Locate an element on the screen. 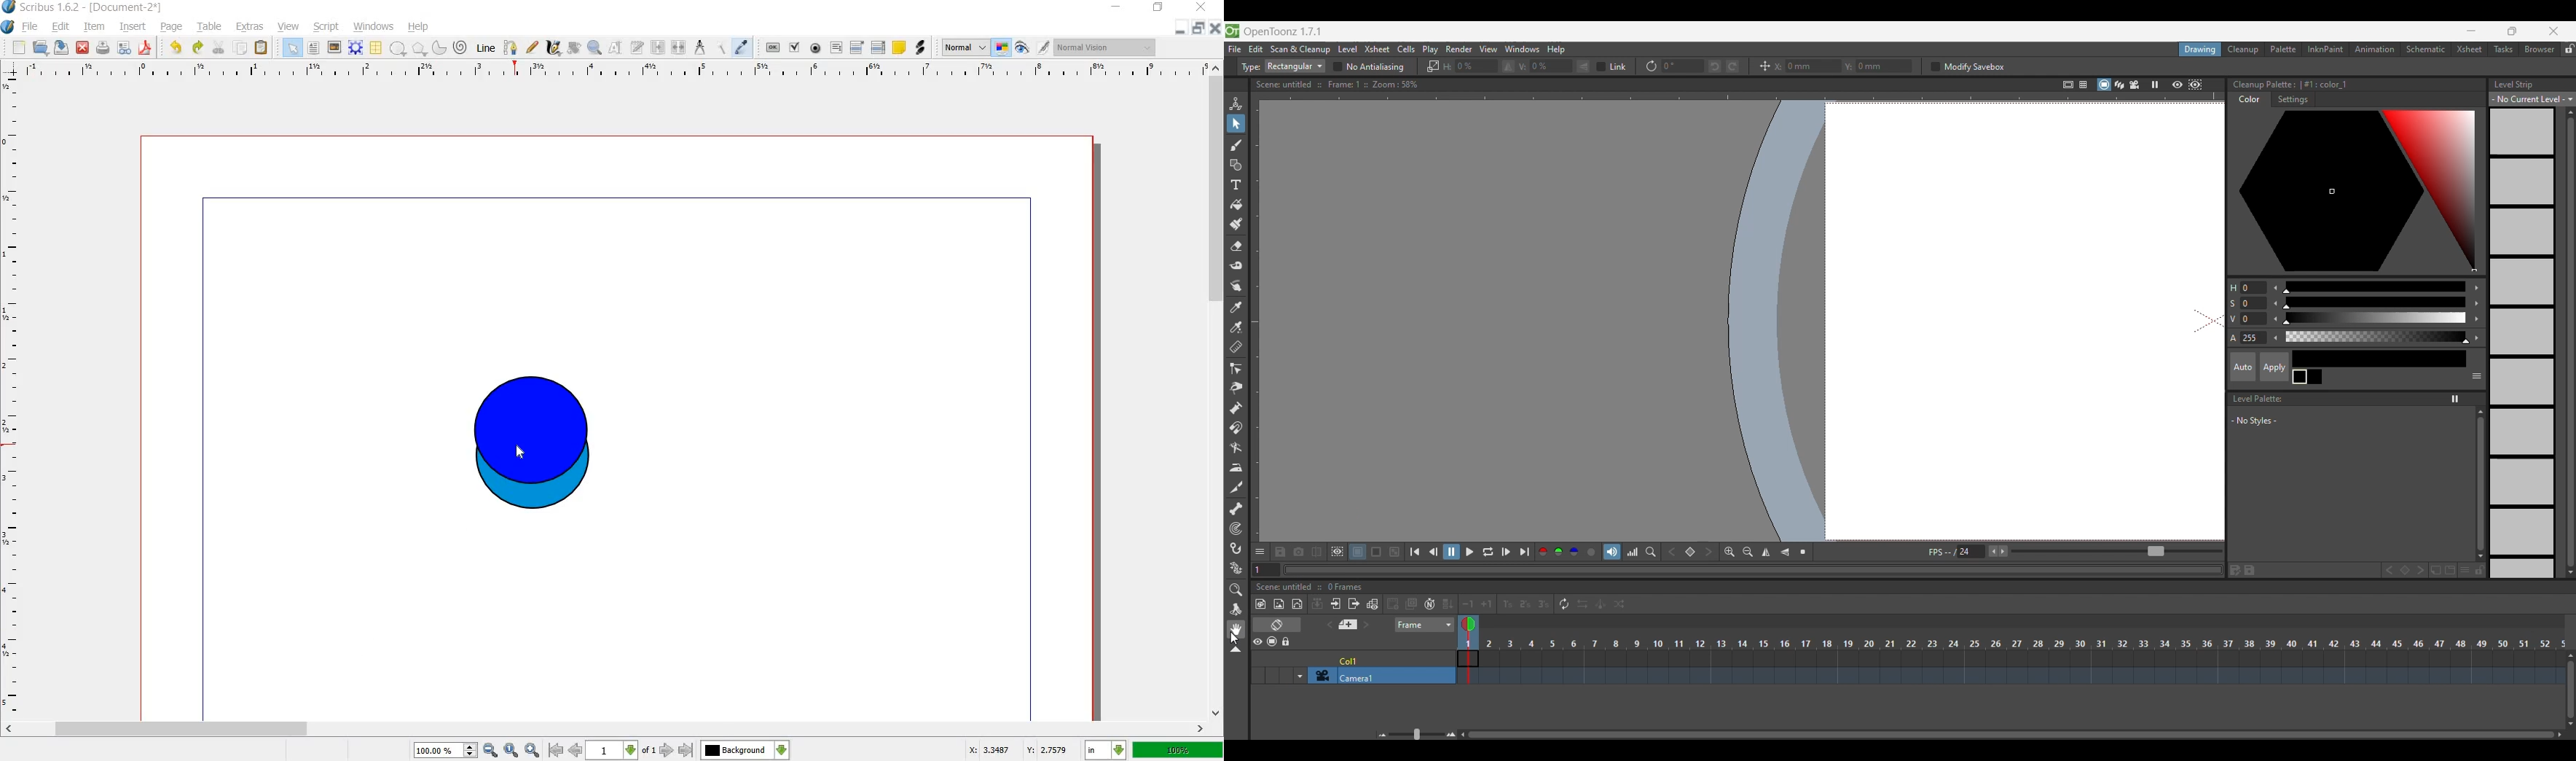 The height and width of the screenshot is (784, 2576). Cursor clicking on hand tool is located at coordinates (1234, 637).